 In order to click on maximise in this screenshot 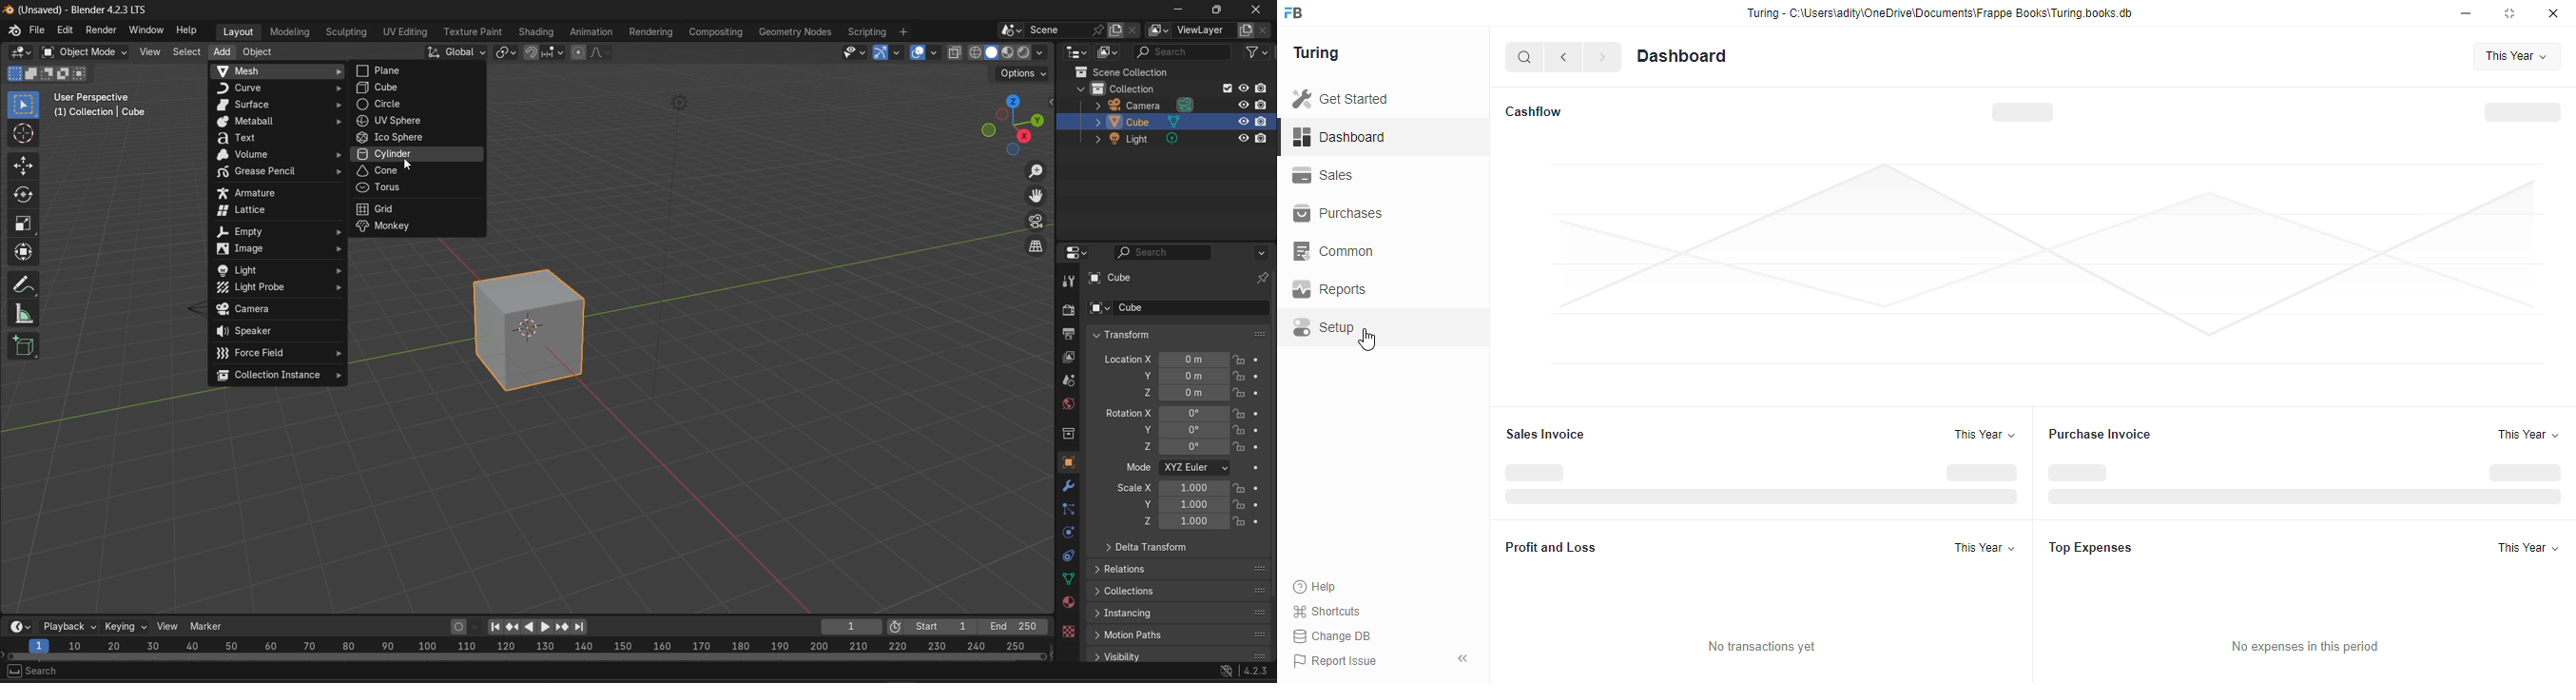, I will do `click(2512, 14)`.